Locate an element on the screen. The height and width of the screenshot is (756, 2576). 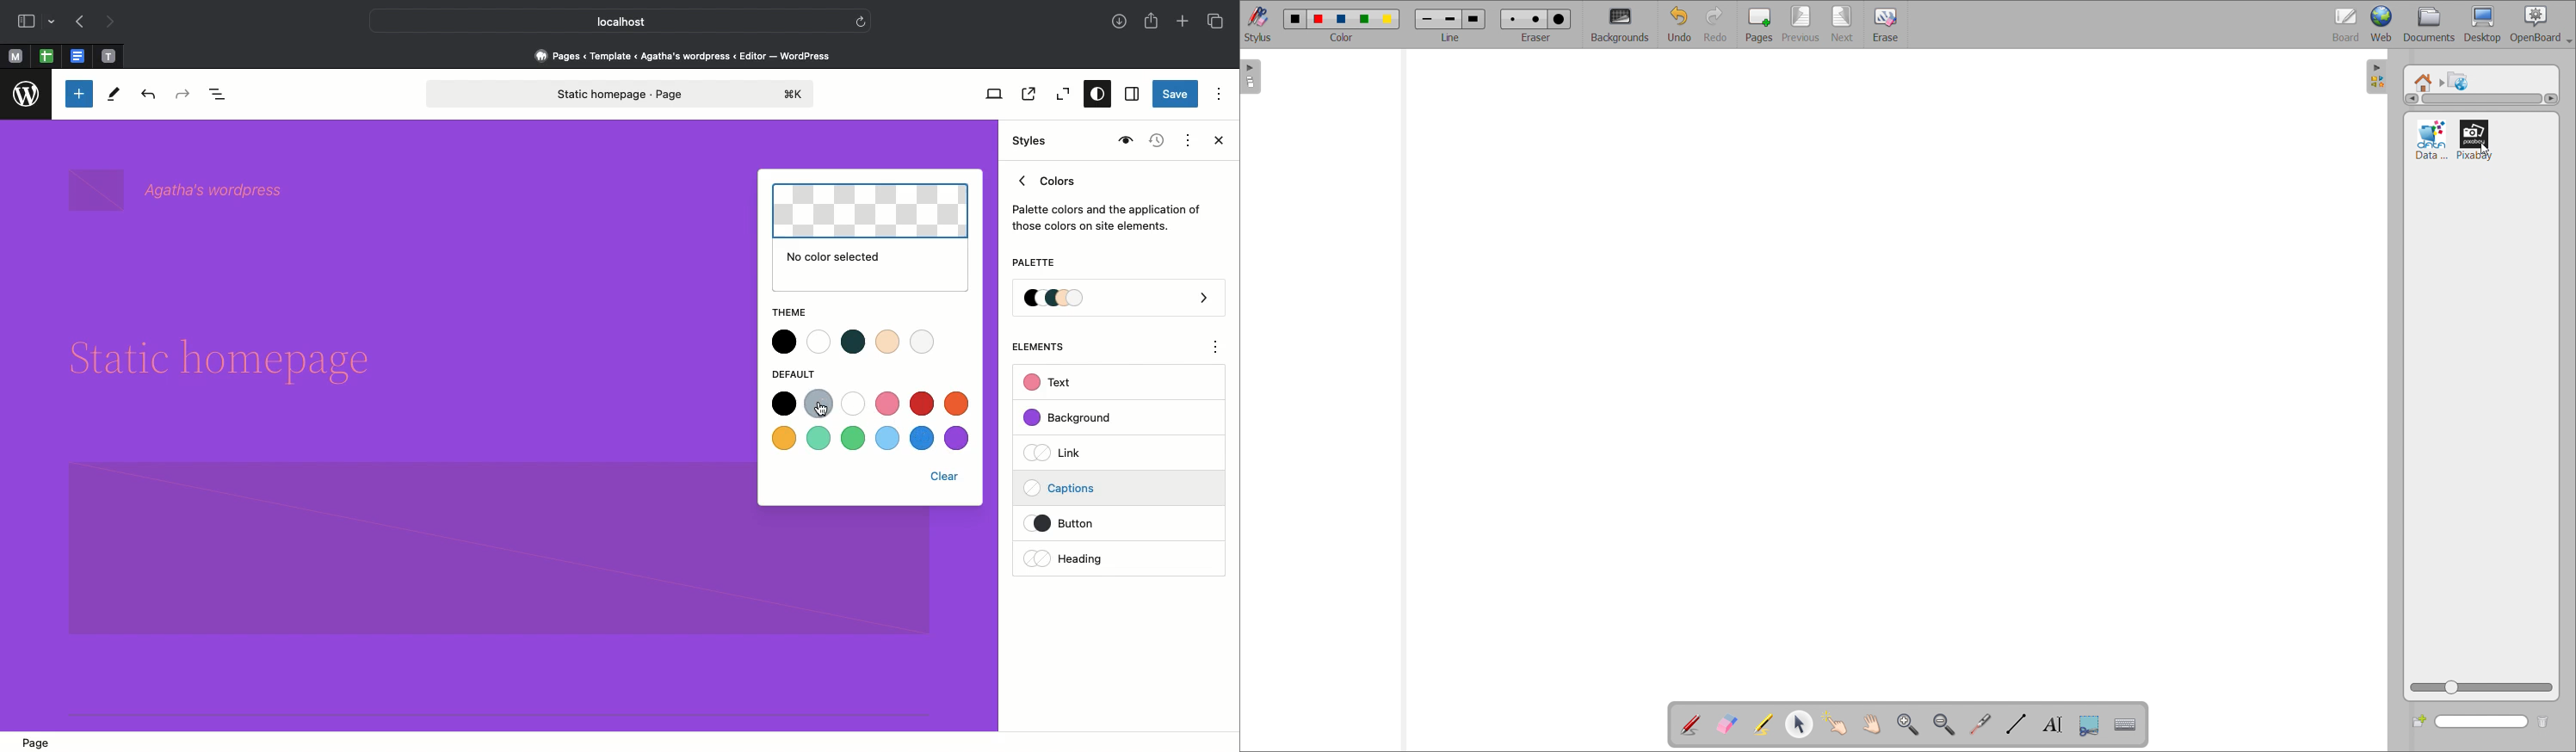
Palette is located at coordinates (1033, 264).